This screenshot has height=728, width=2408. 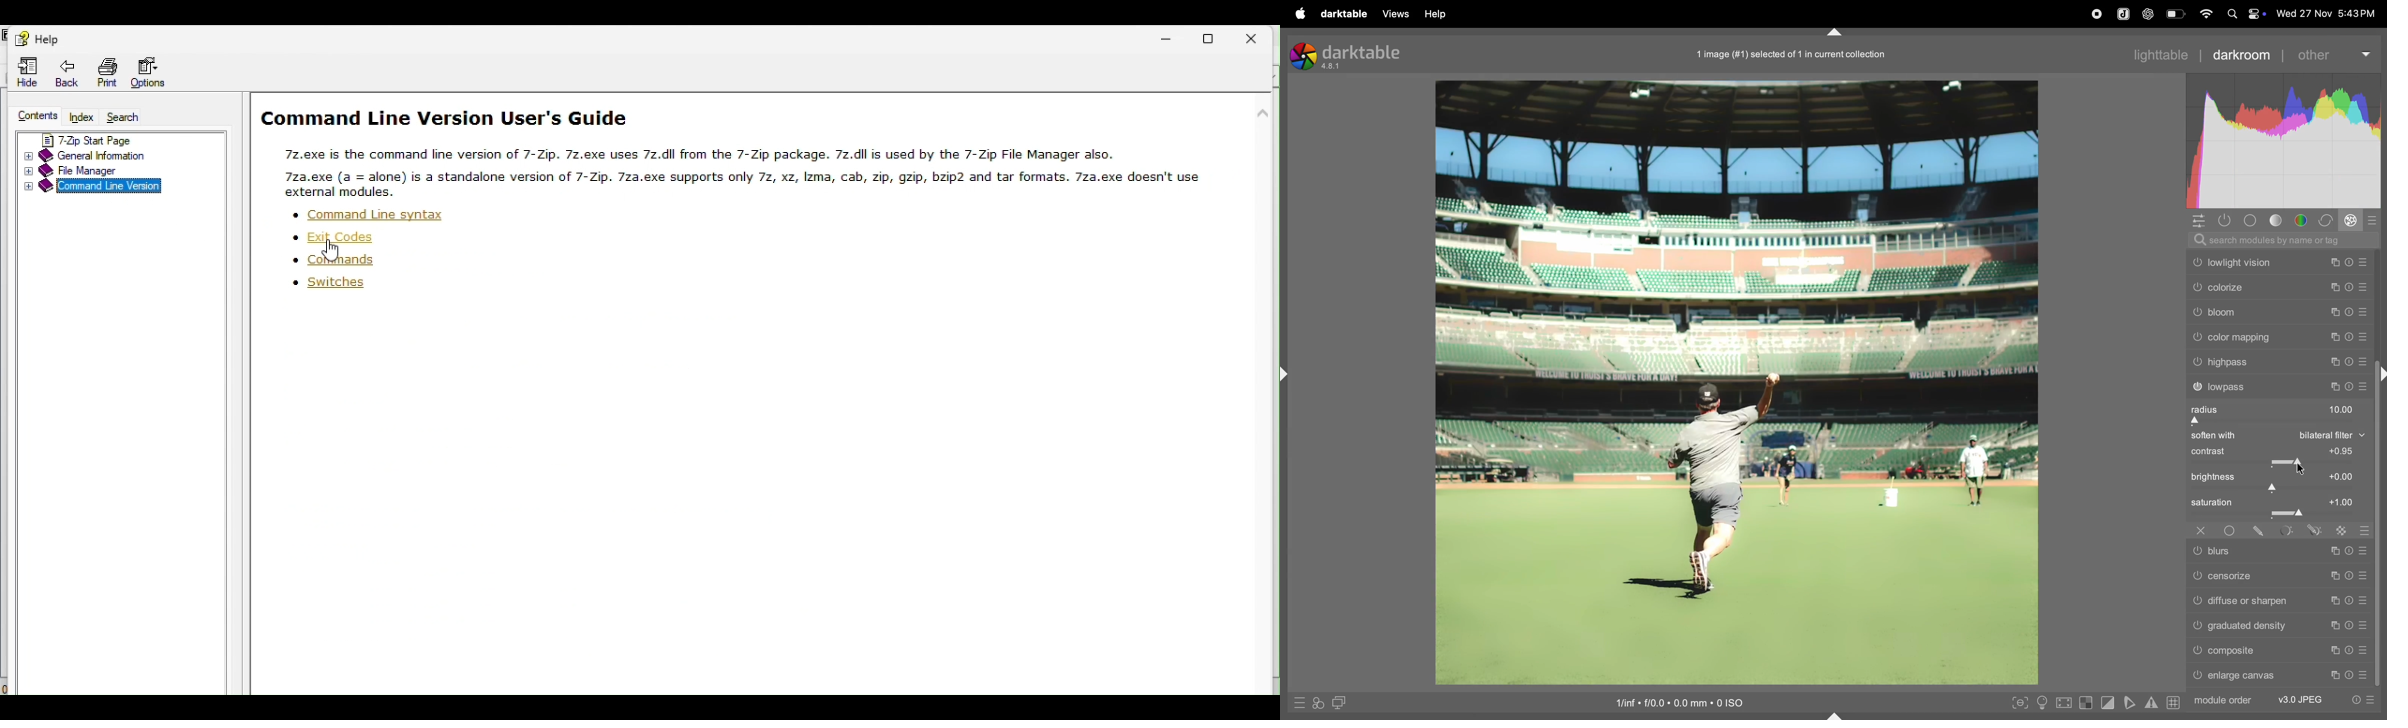 What do you see at coordinates (2274, 413) in the screenshot?
I see `radius` at bounding box center [2274, 413].